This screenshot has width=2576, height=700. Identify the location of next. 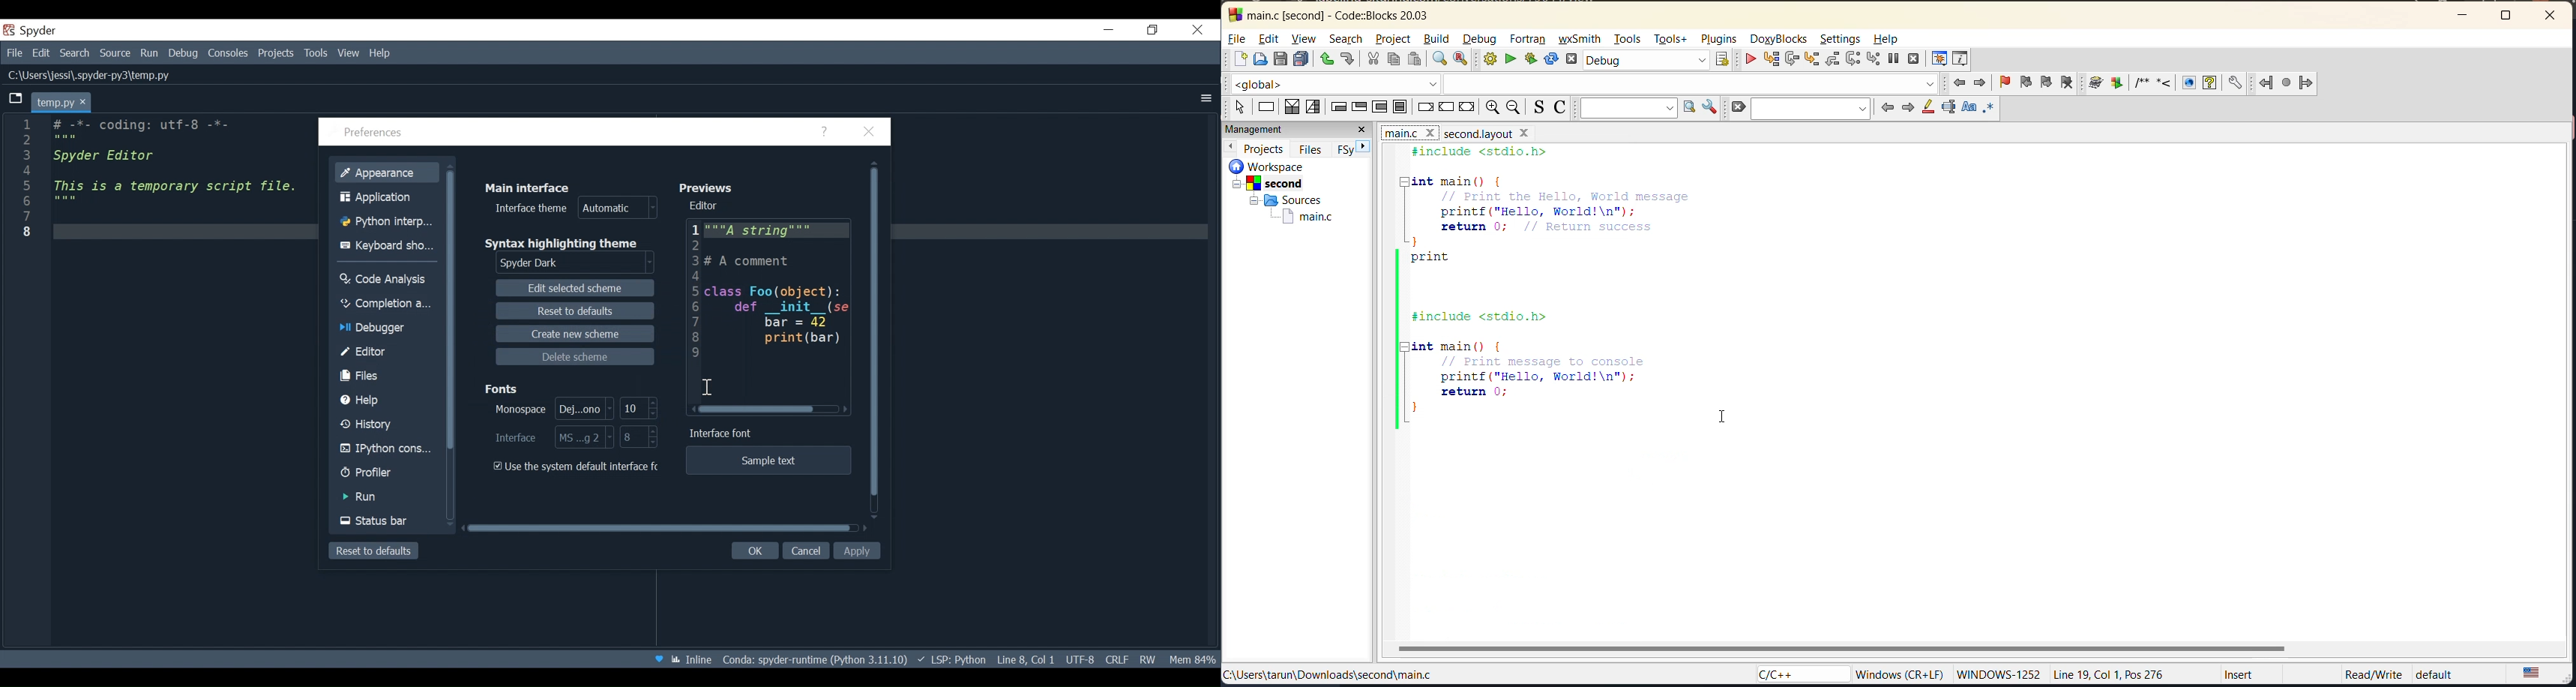
(1907, 107).